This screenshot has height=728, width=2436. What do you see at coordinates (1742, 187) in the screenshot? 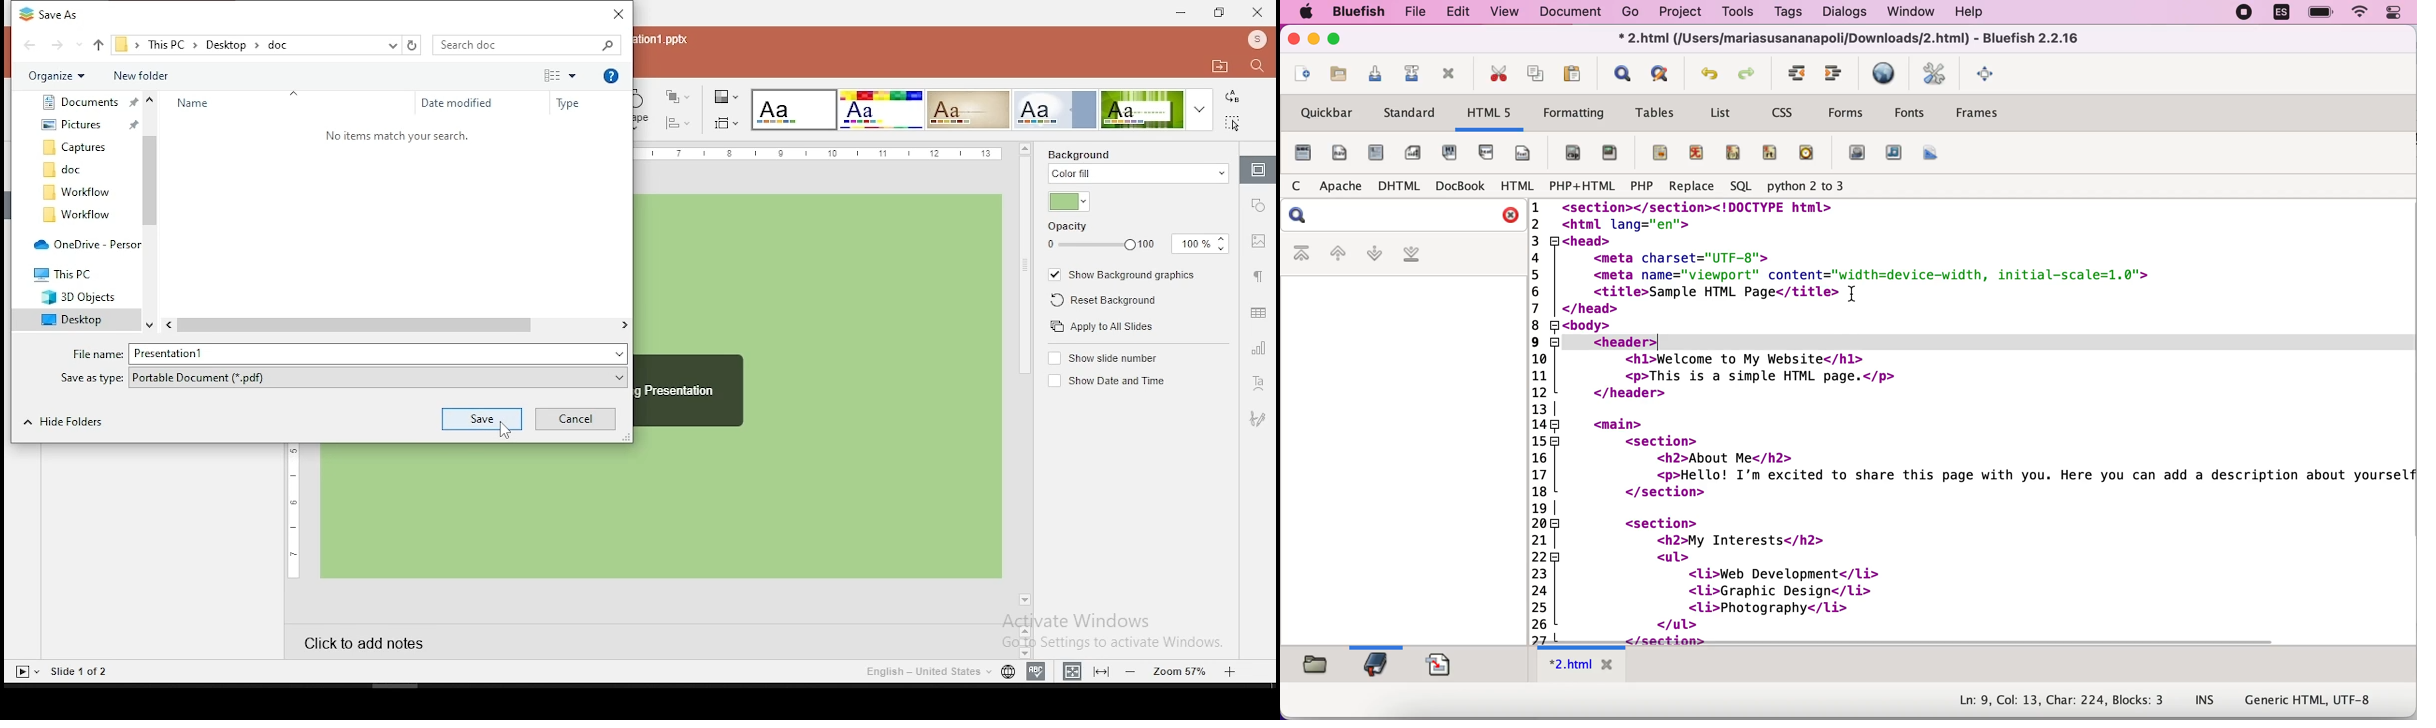
I see `sql` at bounding box center [1742, 187].